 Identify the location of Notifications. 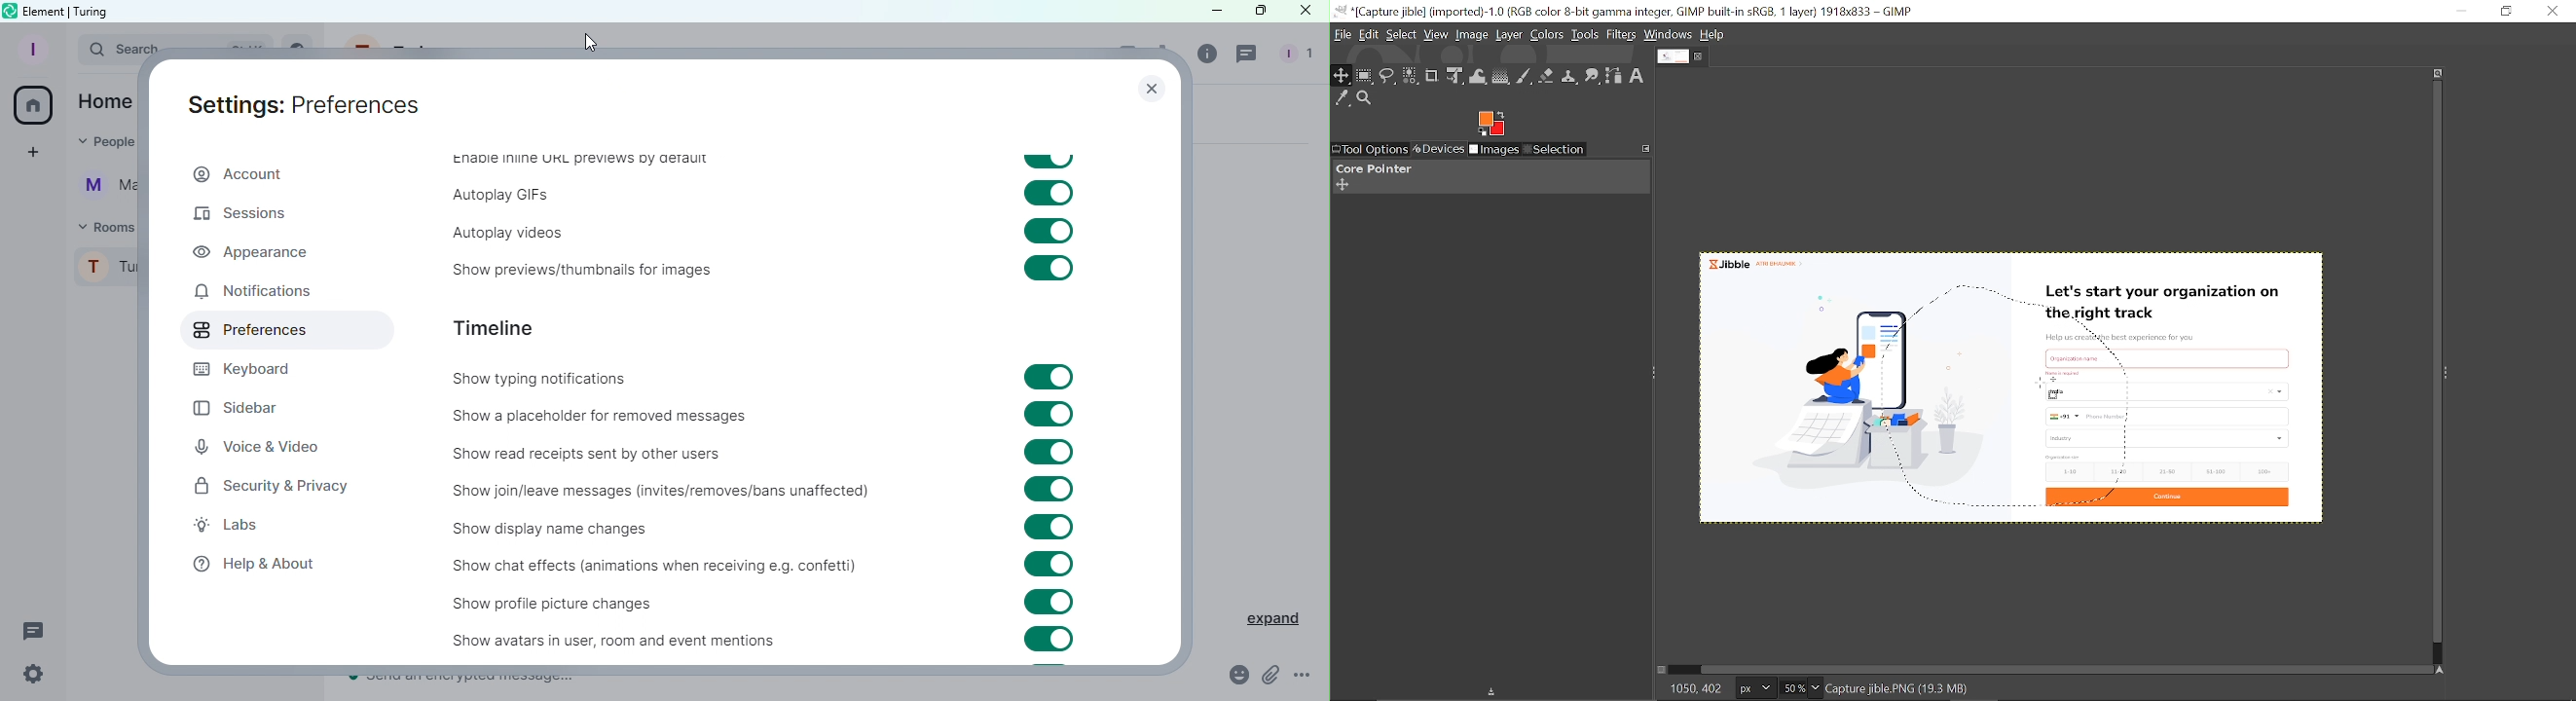
(252, 294).